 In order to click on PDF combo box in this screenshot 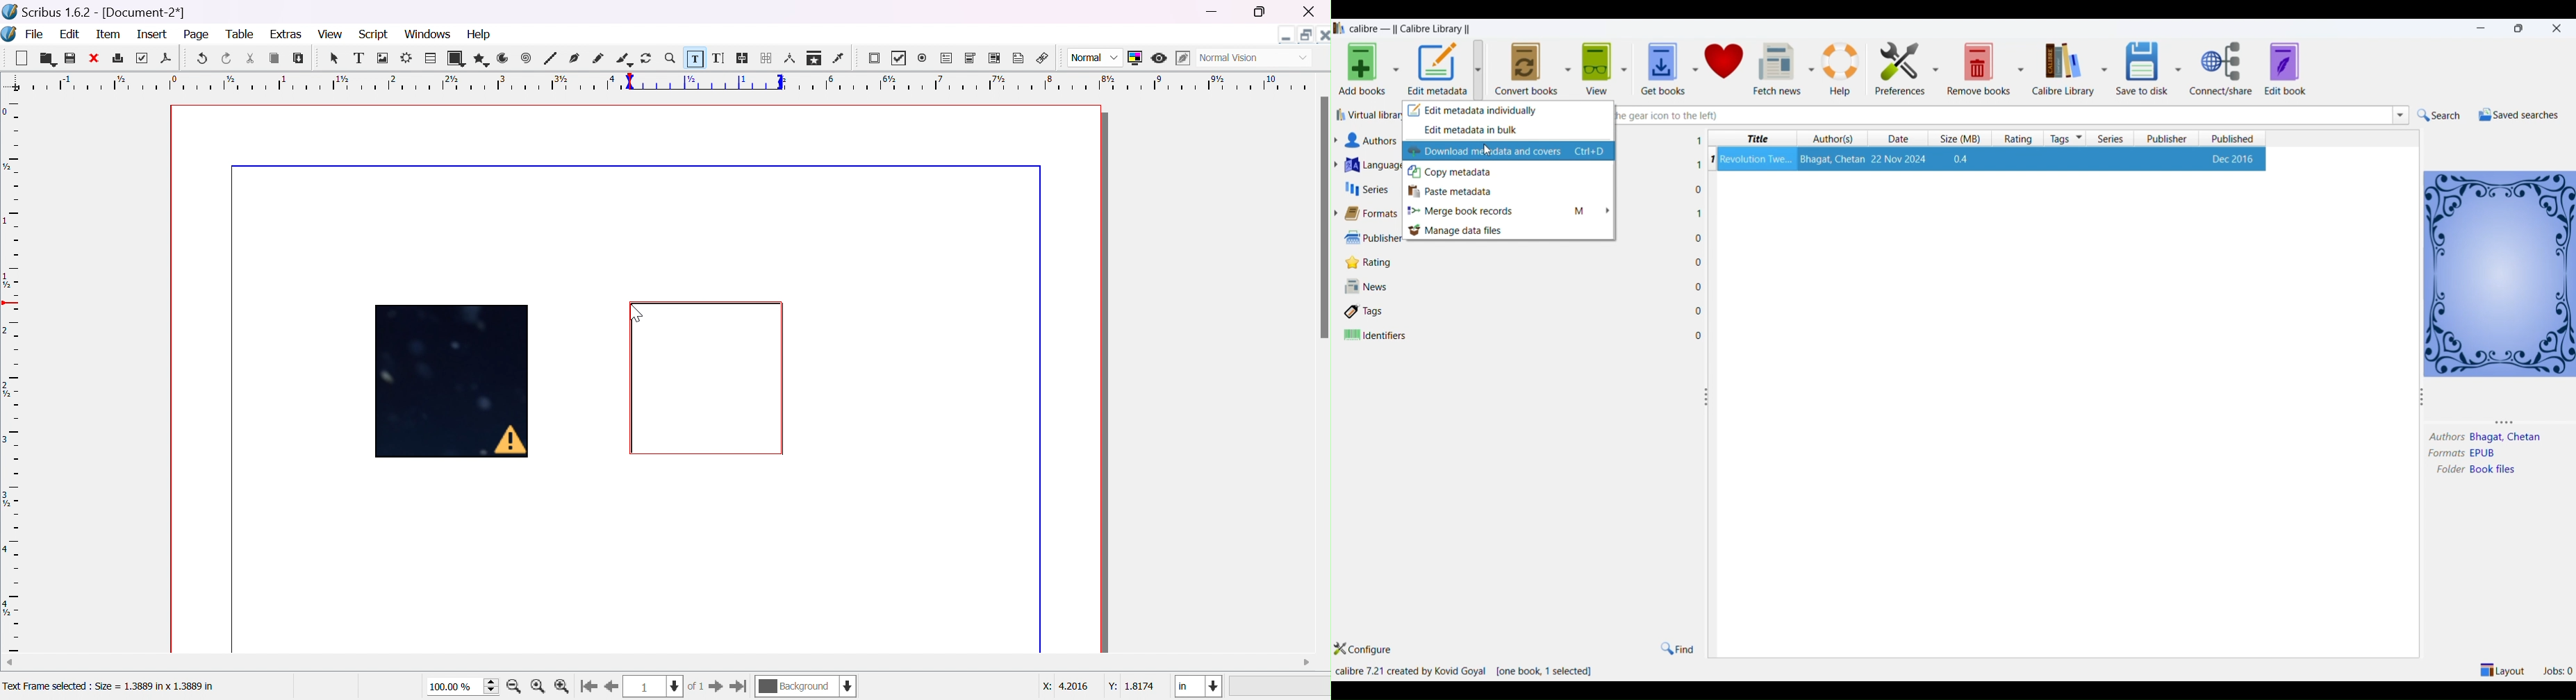, I will do `click(971, 58)`.